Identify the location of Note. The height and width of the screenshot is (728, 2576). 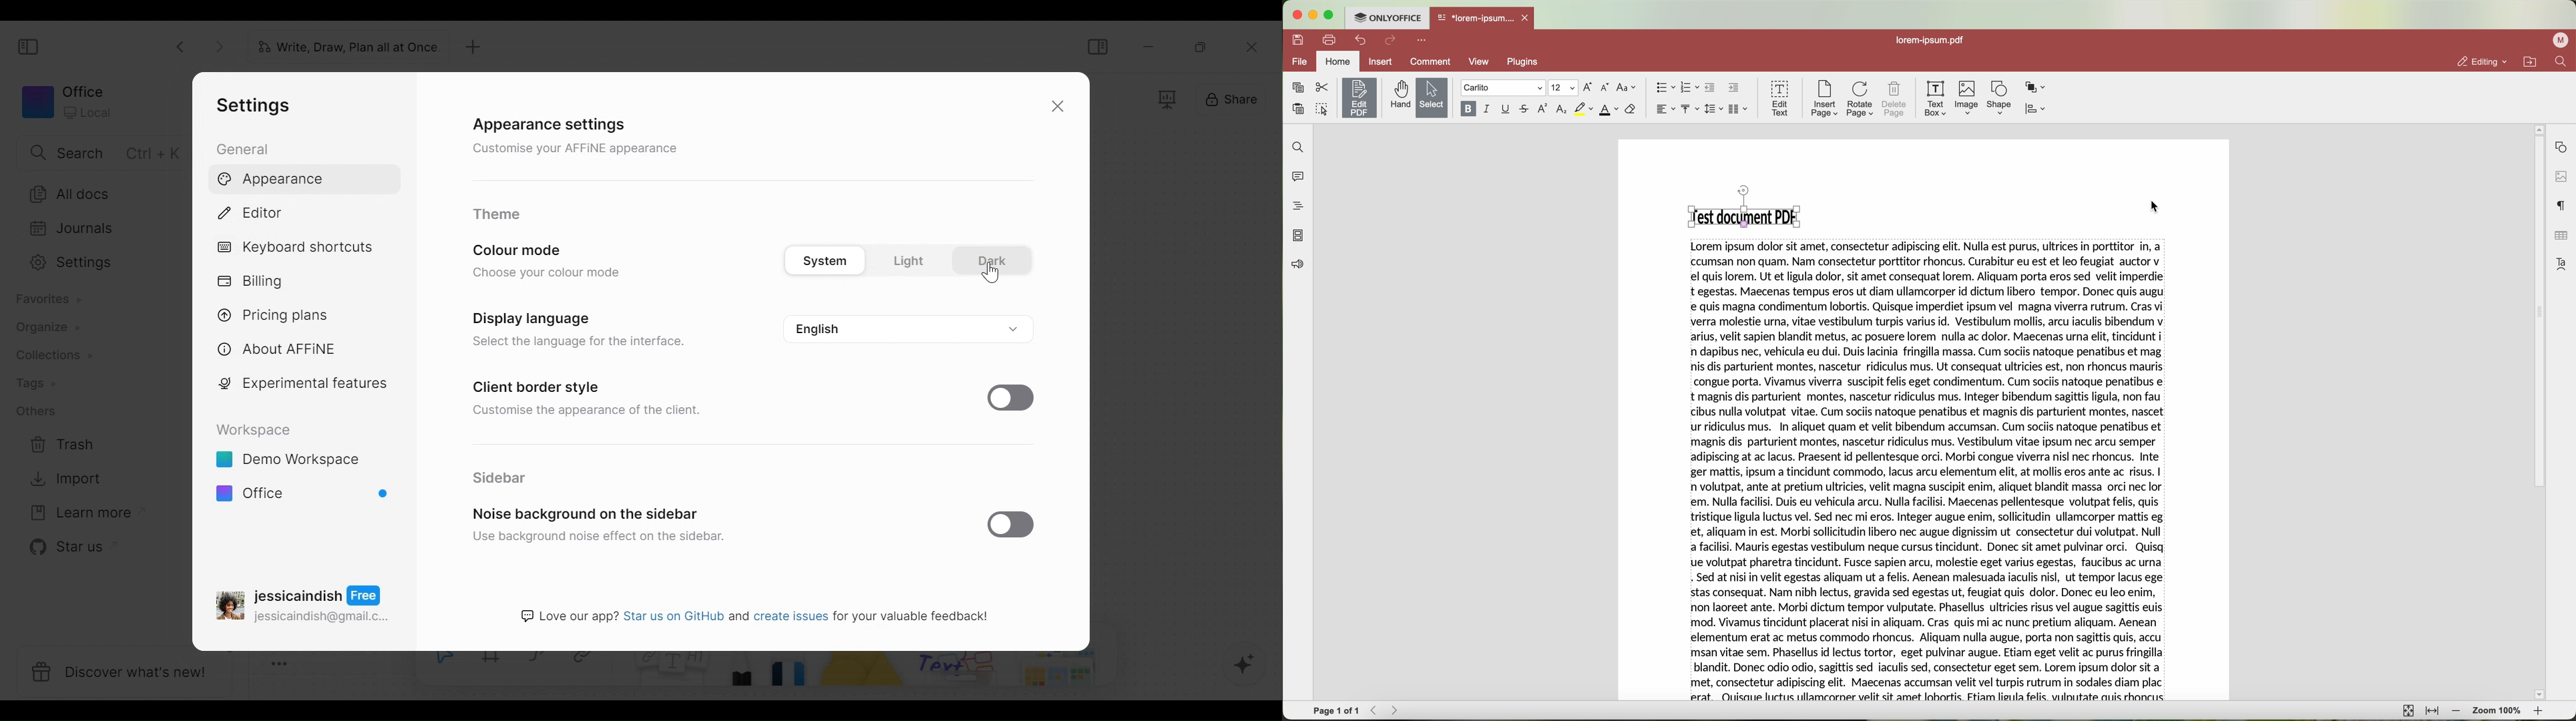
(670, 670).